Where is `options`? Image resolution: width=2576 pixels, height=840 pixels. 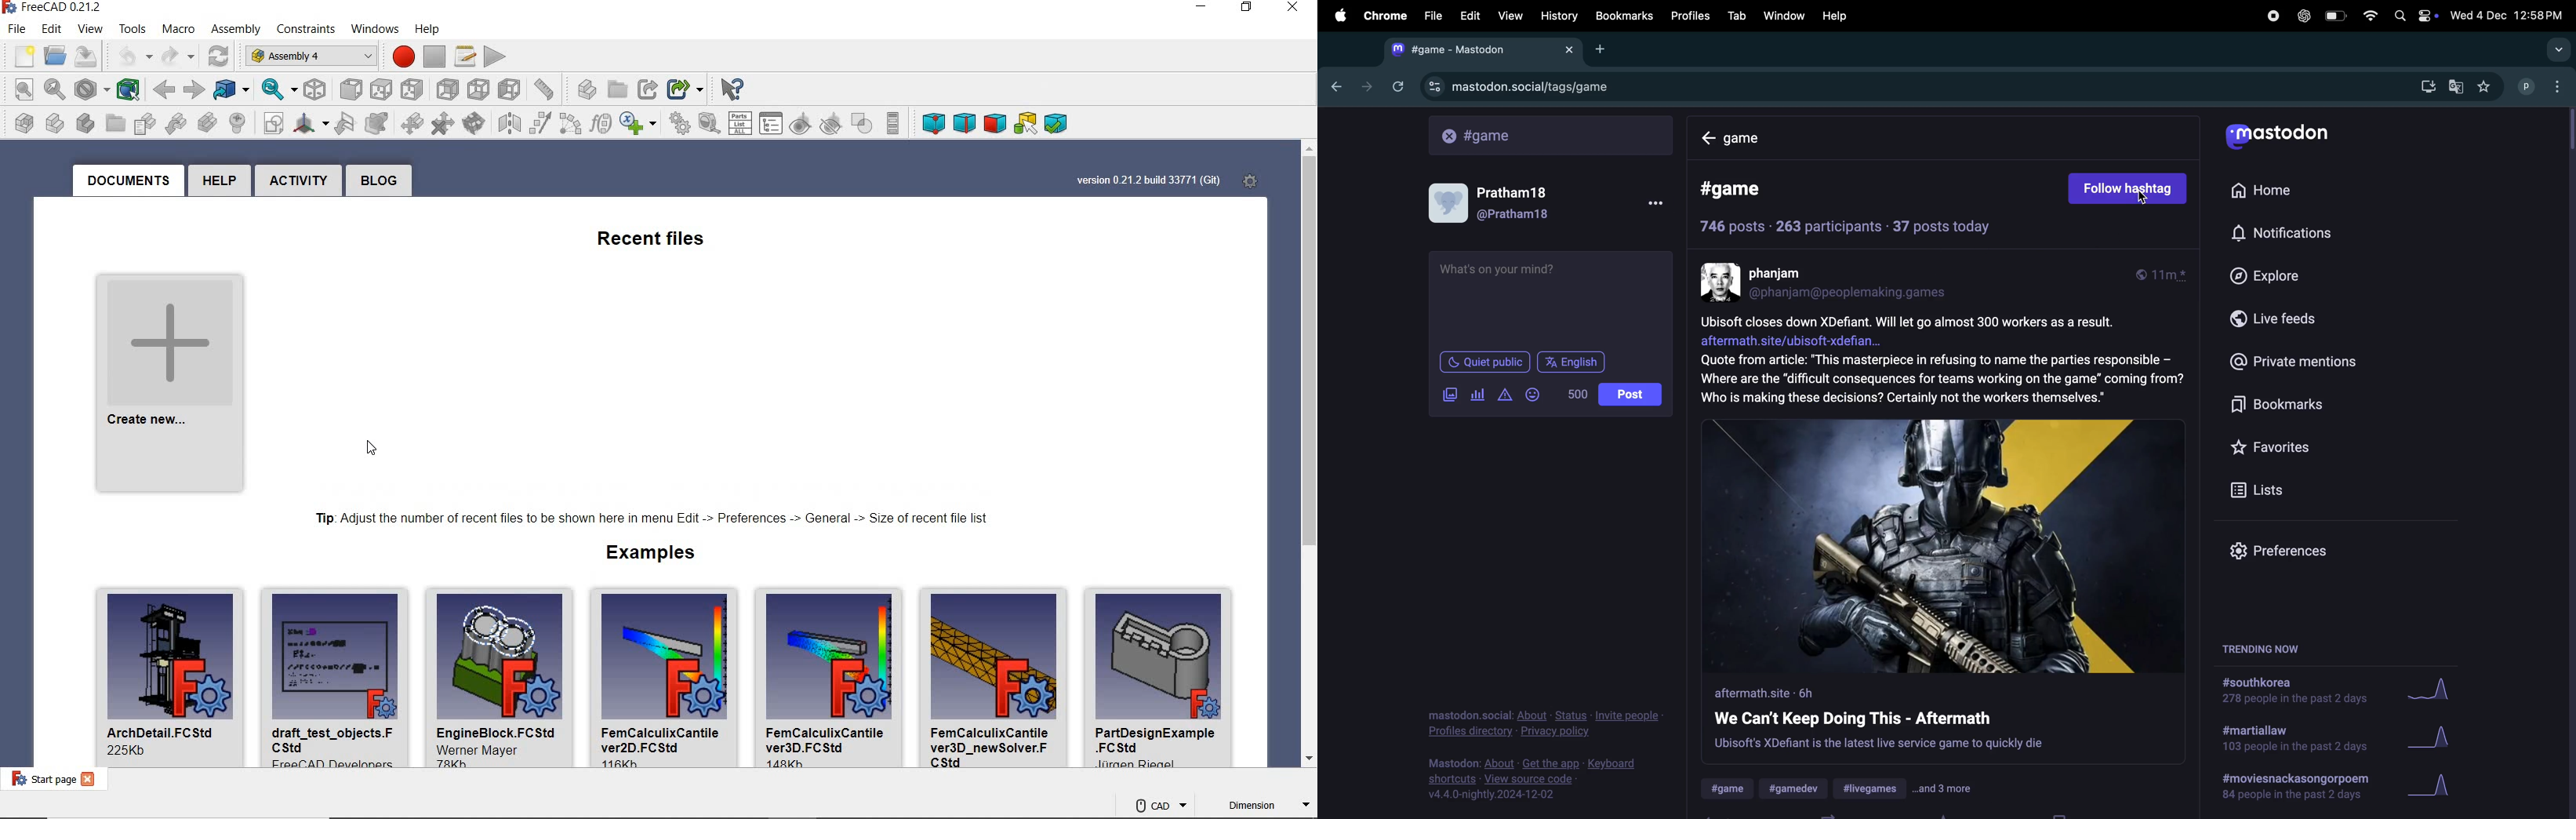 options is located at coordinates (1651, 203).